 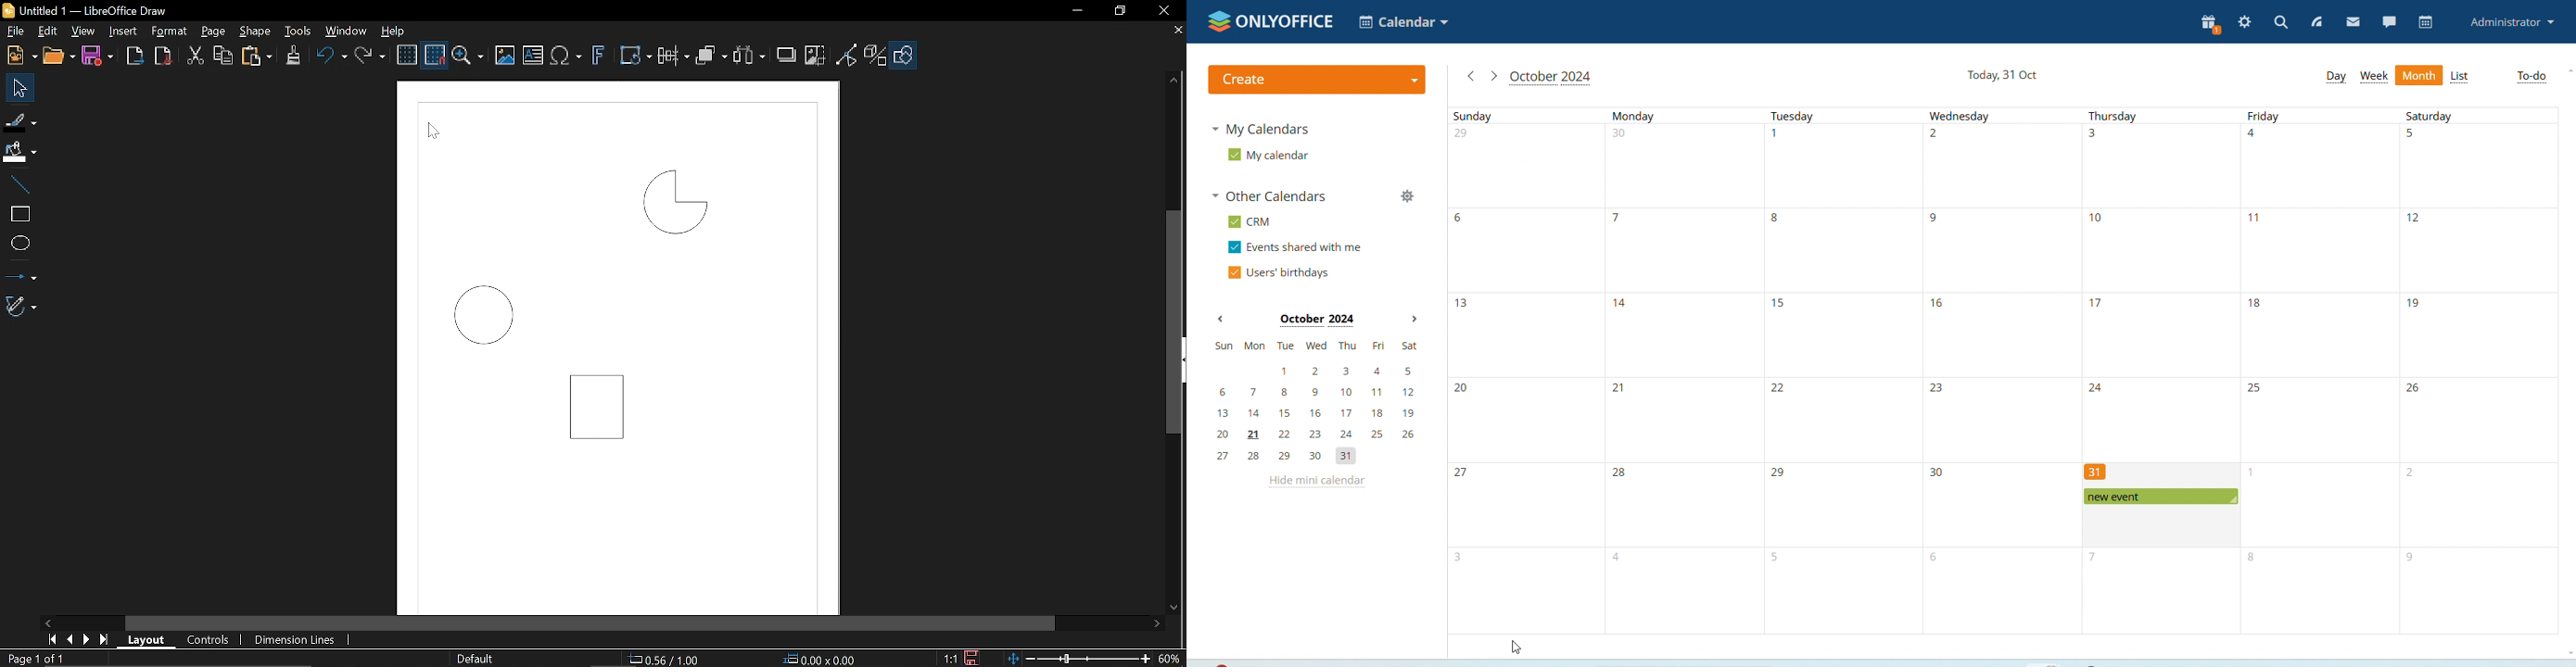 What do you see at coordinates (786, 57) in the screenshot?
I see `Shadow` at bounding box center [786, 57].